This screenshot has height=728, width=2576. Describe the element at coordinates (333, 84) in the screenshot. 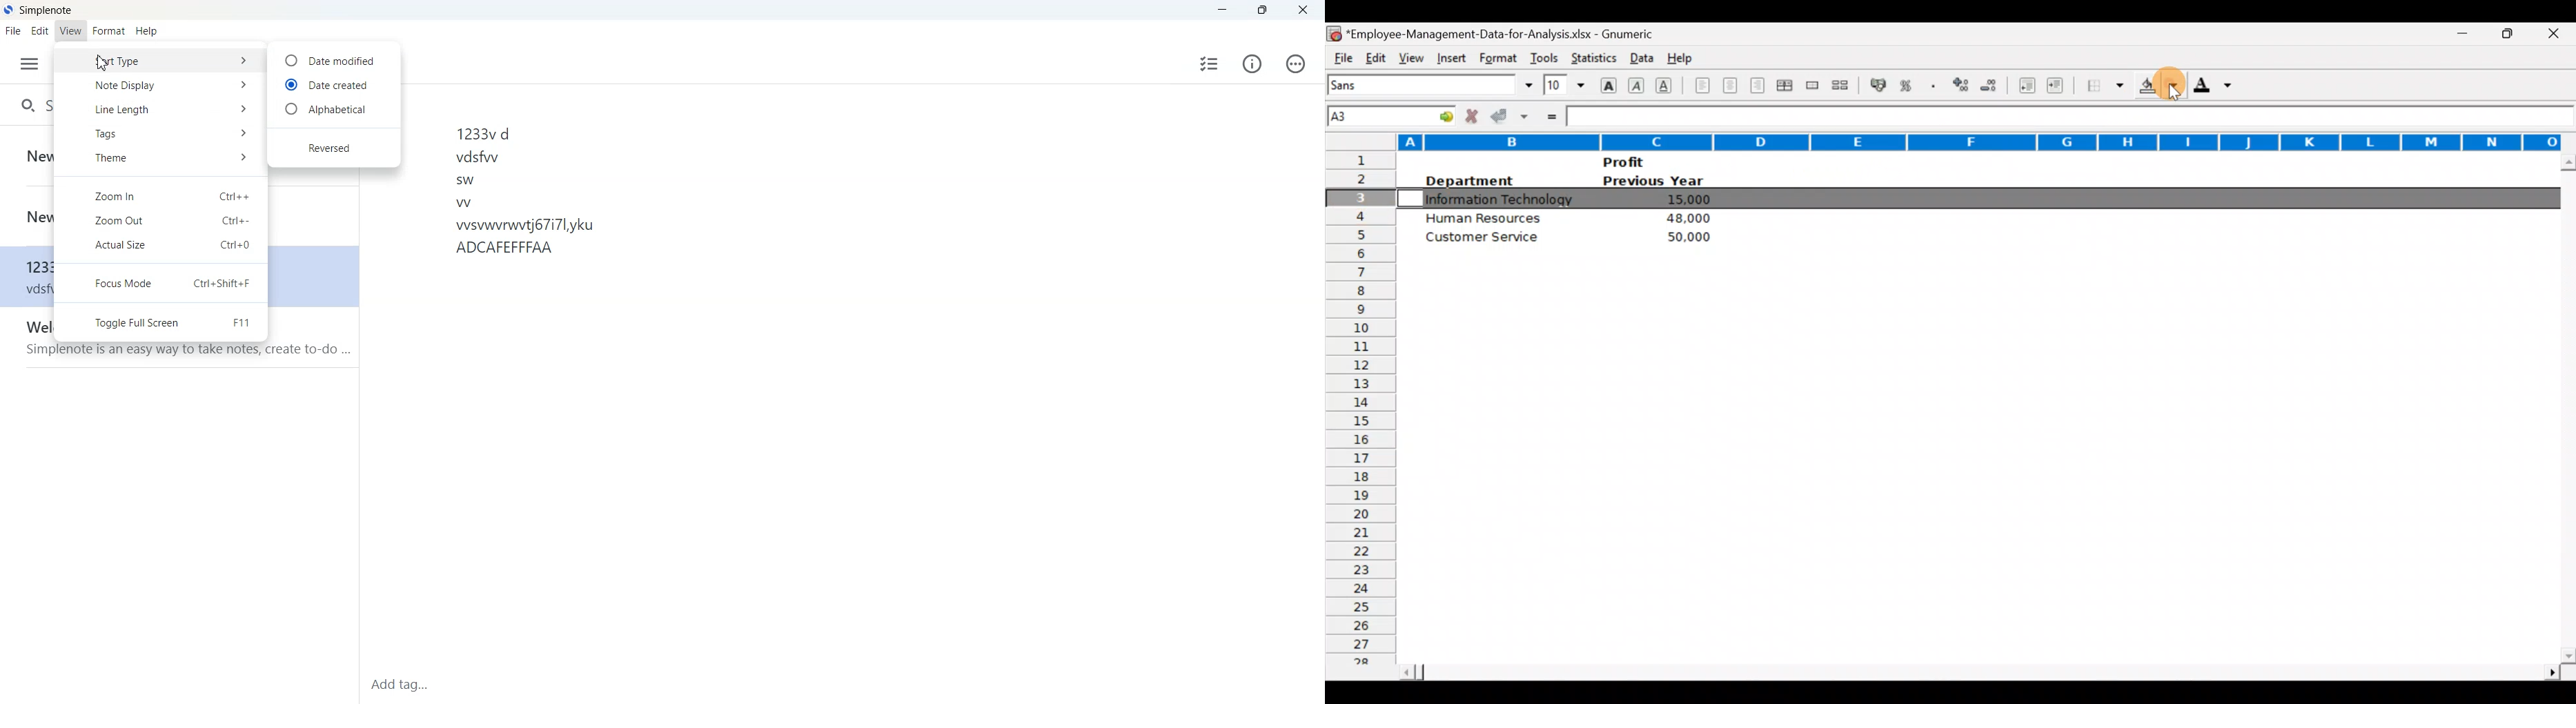

I see `Date created` at that location.